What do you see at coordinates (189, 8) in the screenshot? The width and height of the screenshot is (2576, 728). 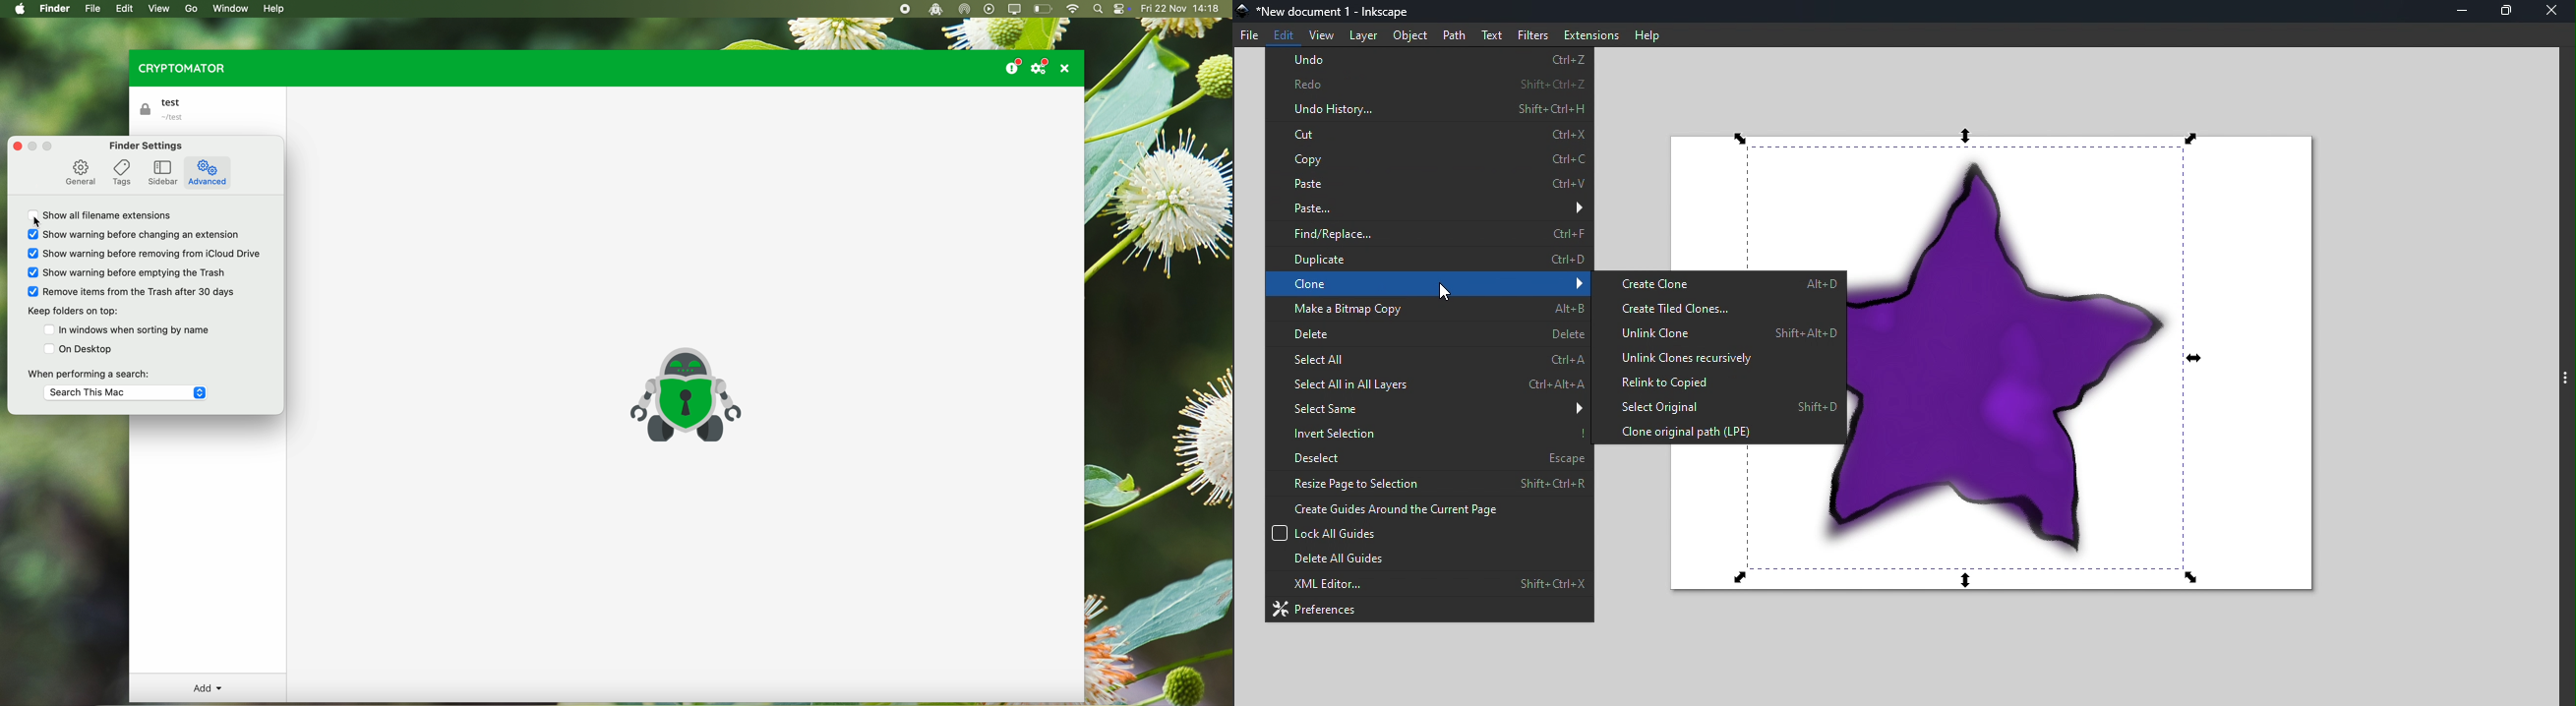 I see `go` at bounding box center [189, 8].